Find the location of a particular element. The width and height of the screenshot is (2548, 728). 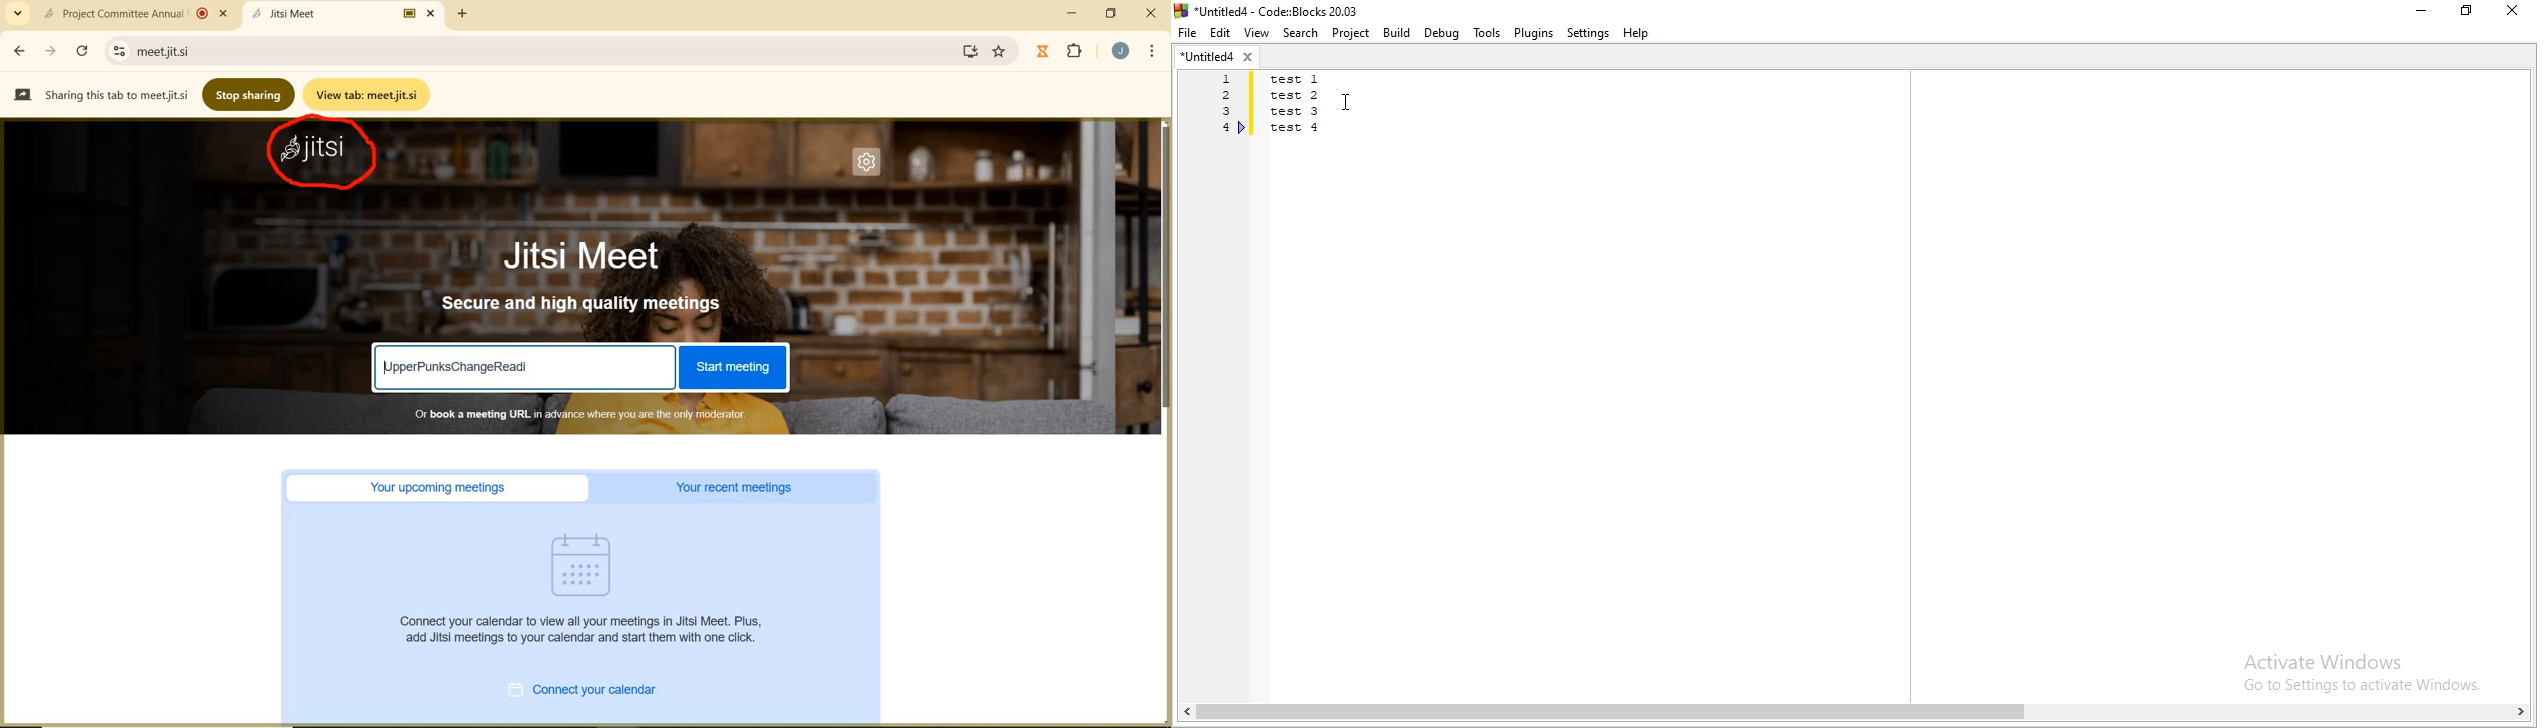

Build  is located at coordinates (1395, 32).